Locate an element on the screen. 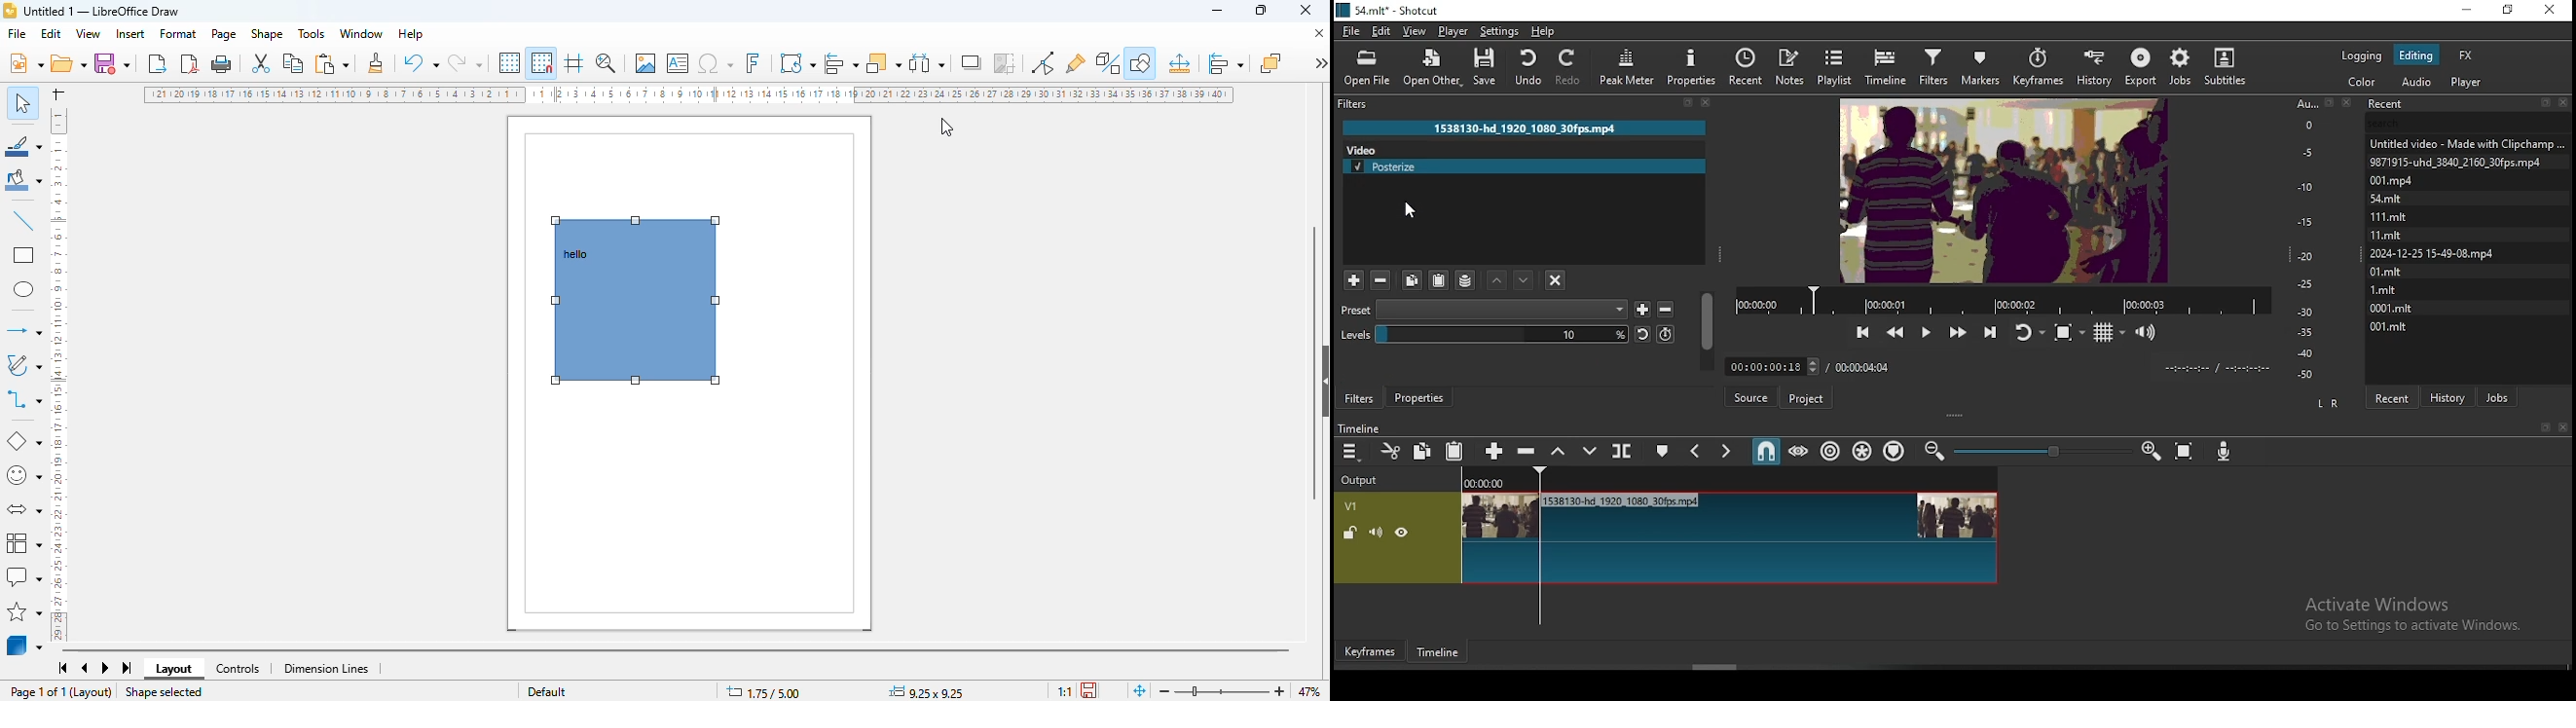  insert line is located at coordinates (23, 220).